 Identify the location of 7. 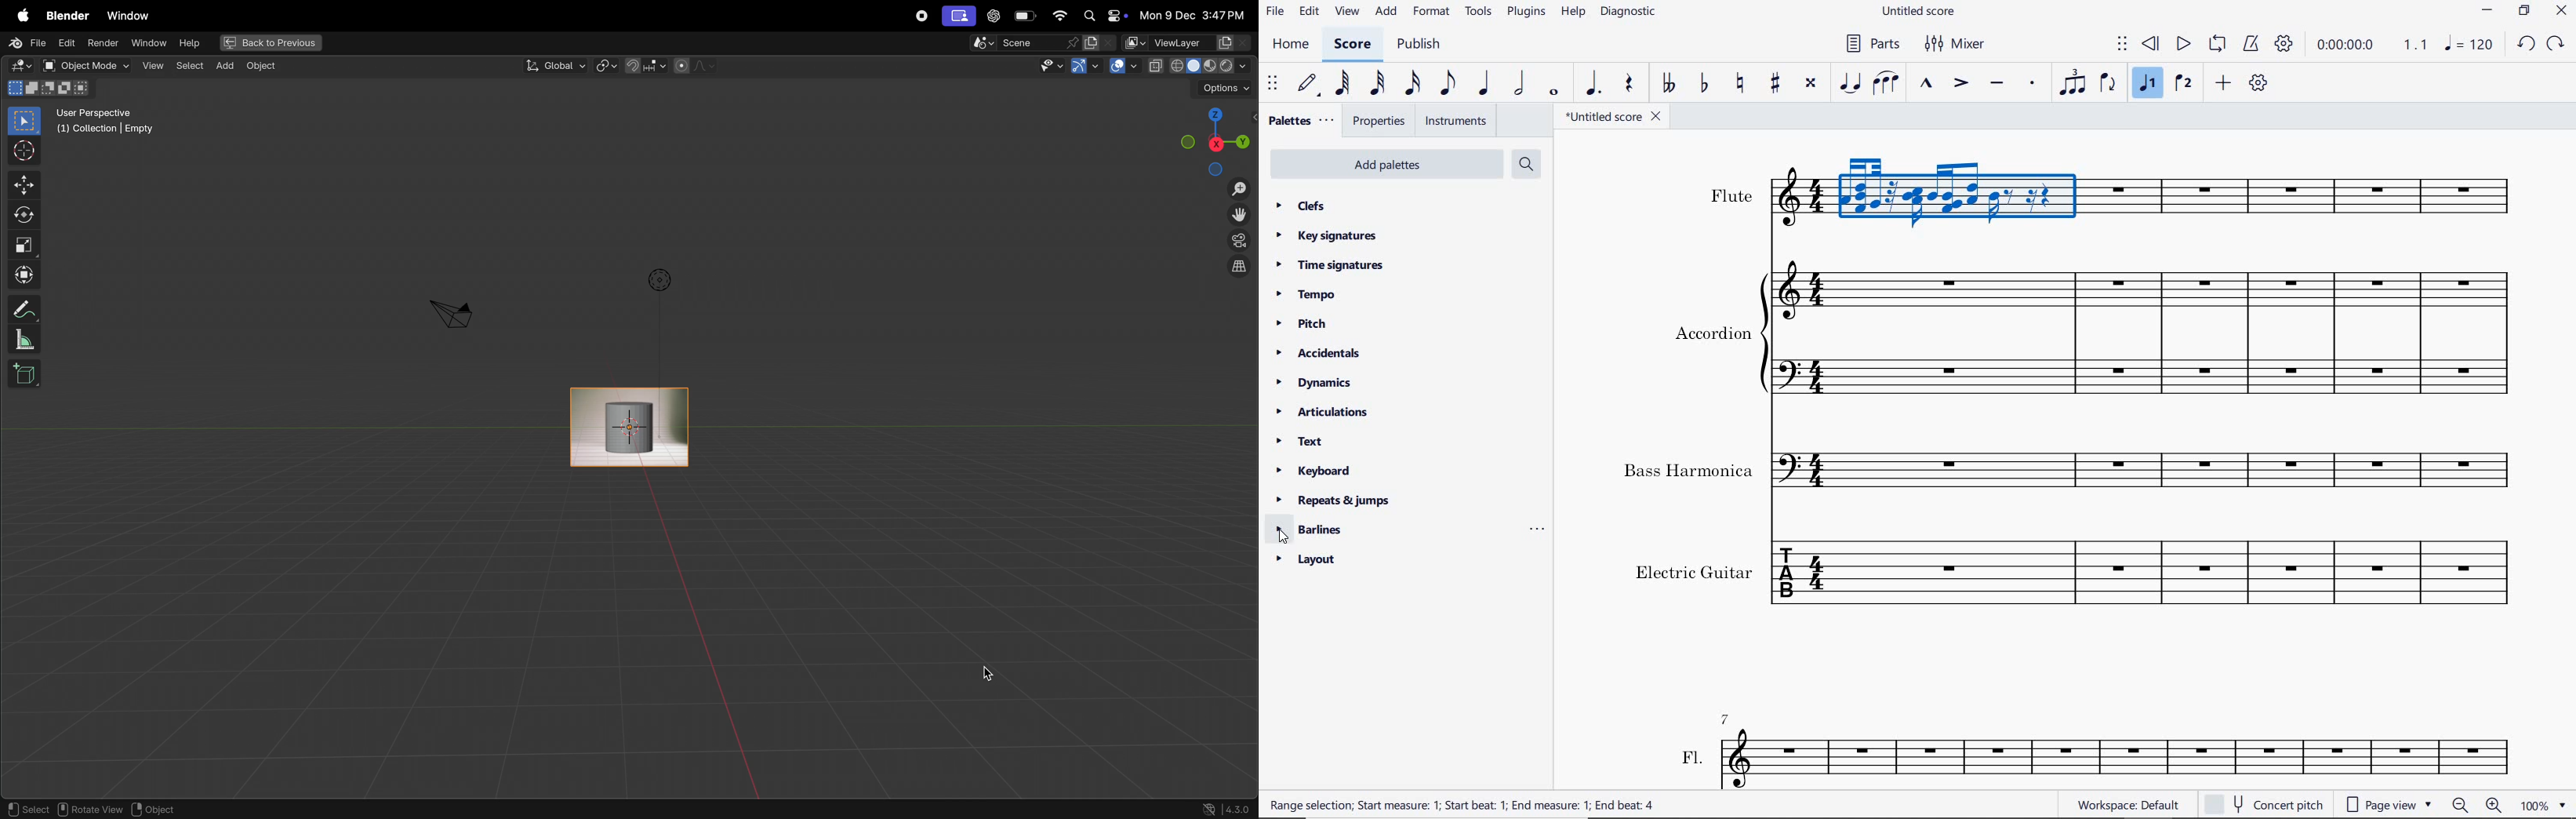
(1729, 717).